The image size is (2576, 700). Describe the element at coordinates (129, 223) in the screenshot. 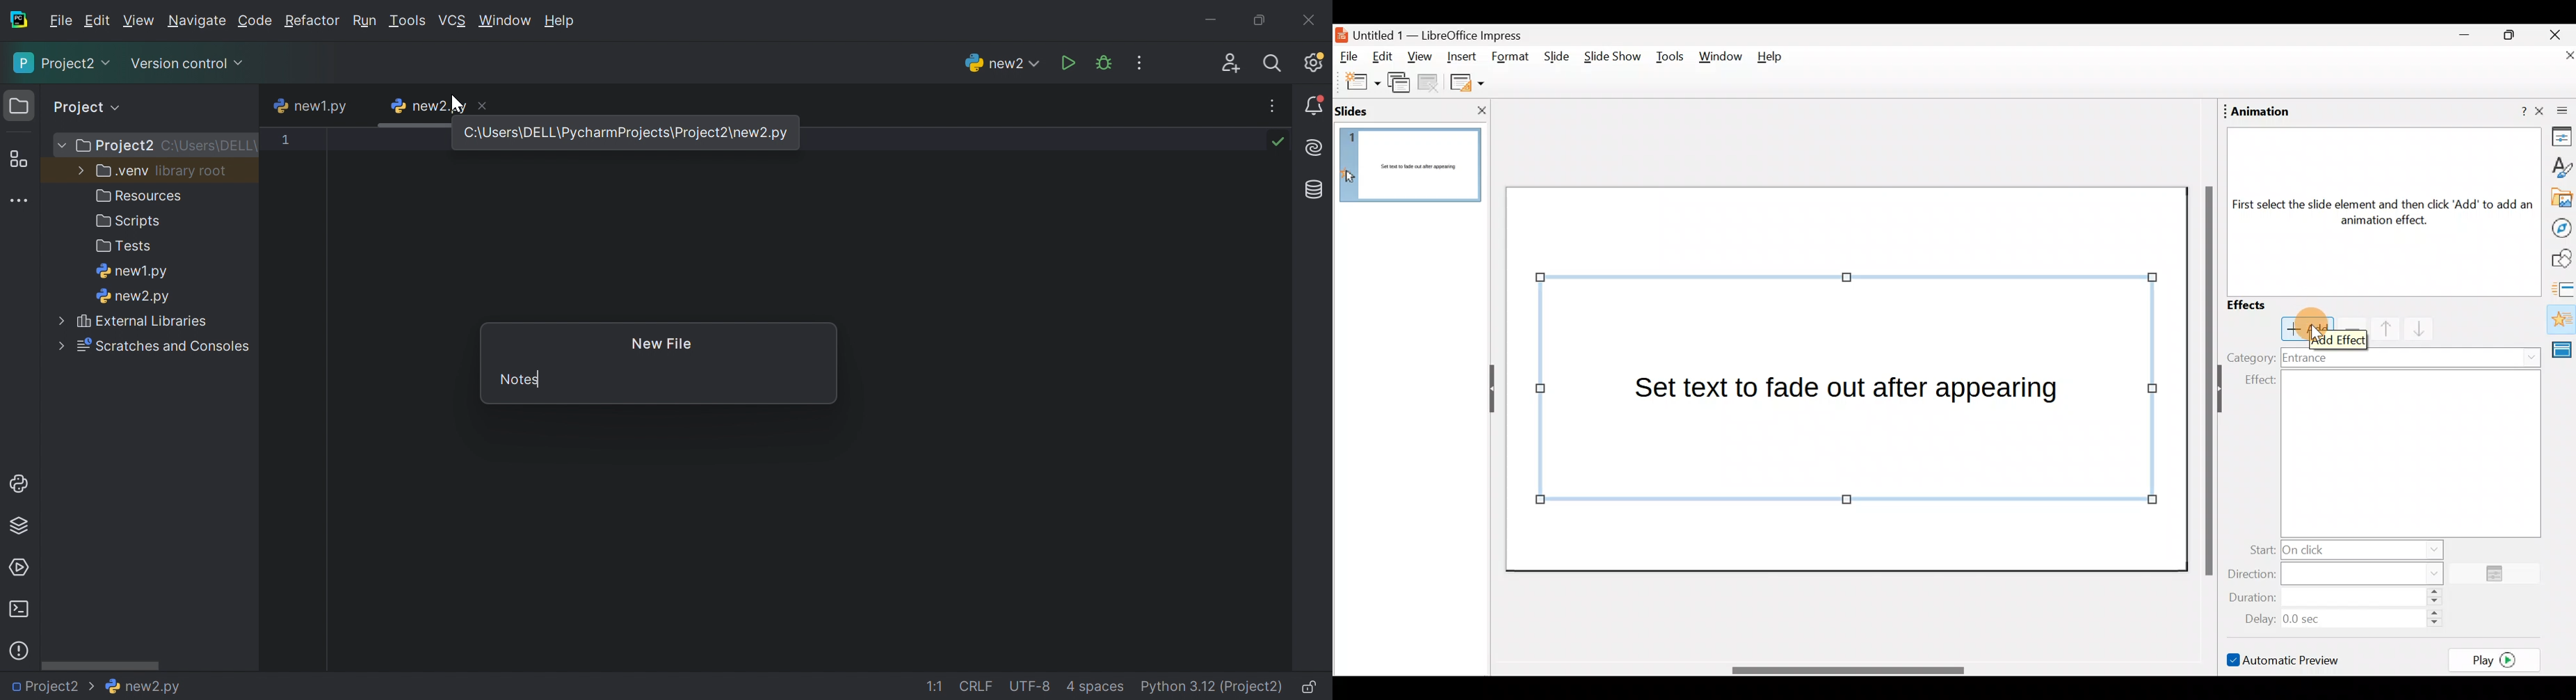

I see `Scripts` at that location.